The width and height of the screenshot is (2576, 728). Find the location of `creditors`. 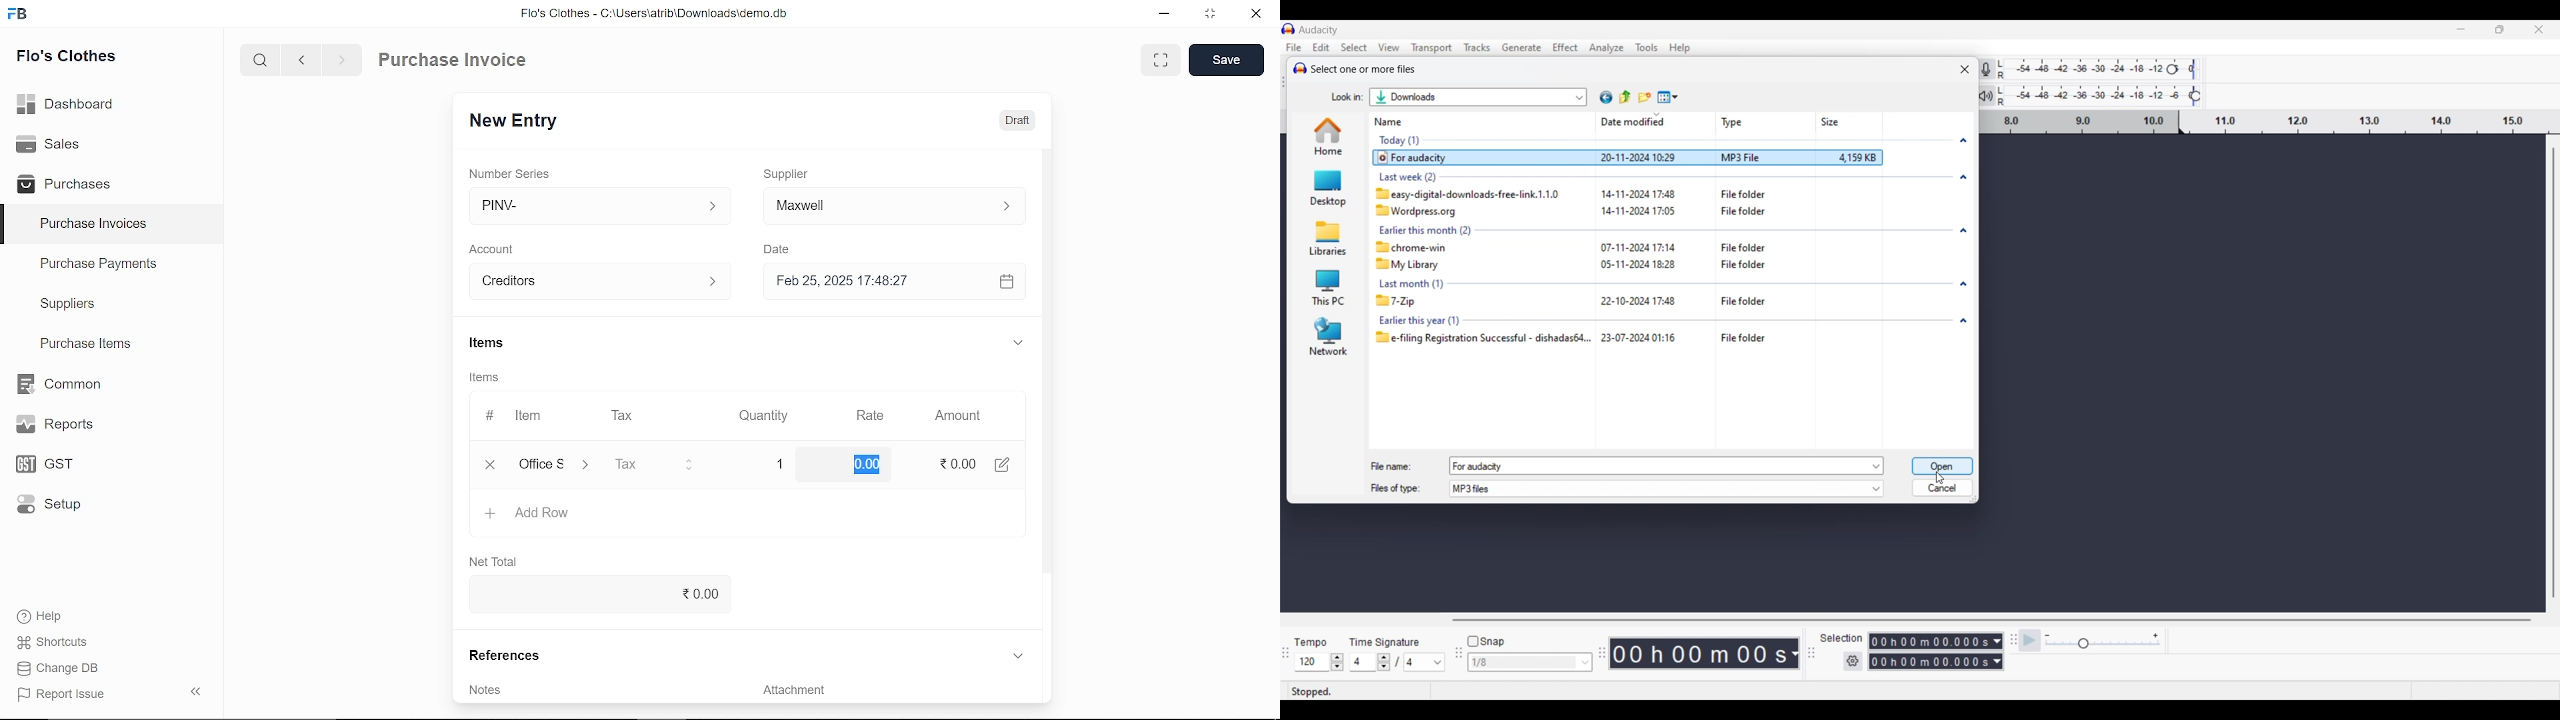

creditors is located at coordinates (596, 280).